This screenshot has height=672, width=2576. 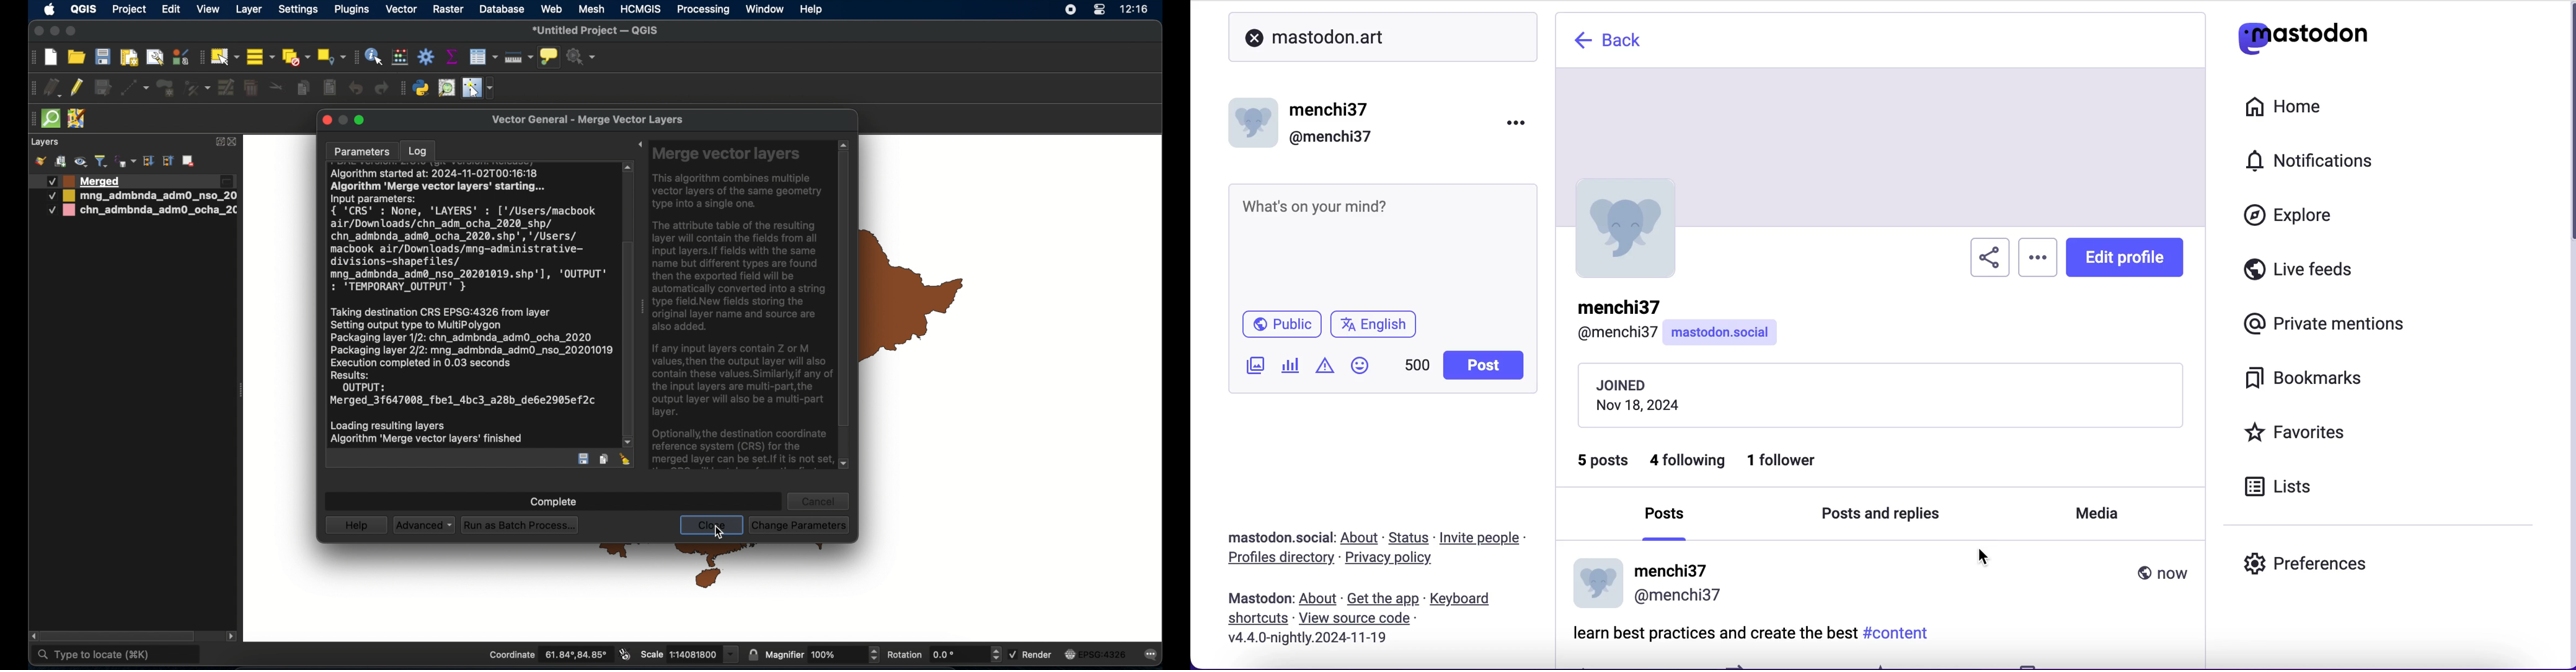 What do you see at coordinates (623, 654) in the screenshot?
I see `toggle extents and mouse position display` at bounding box center [623, 654].